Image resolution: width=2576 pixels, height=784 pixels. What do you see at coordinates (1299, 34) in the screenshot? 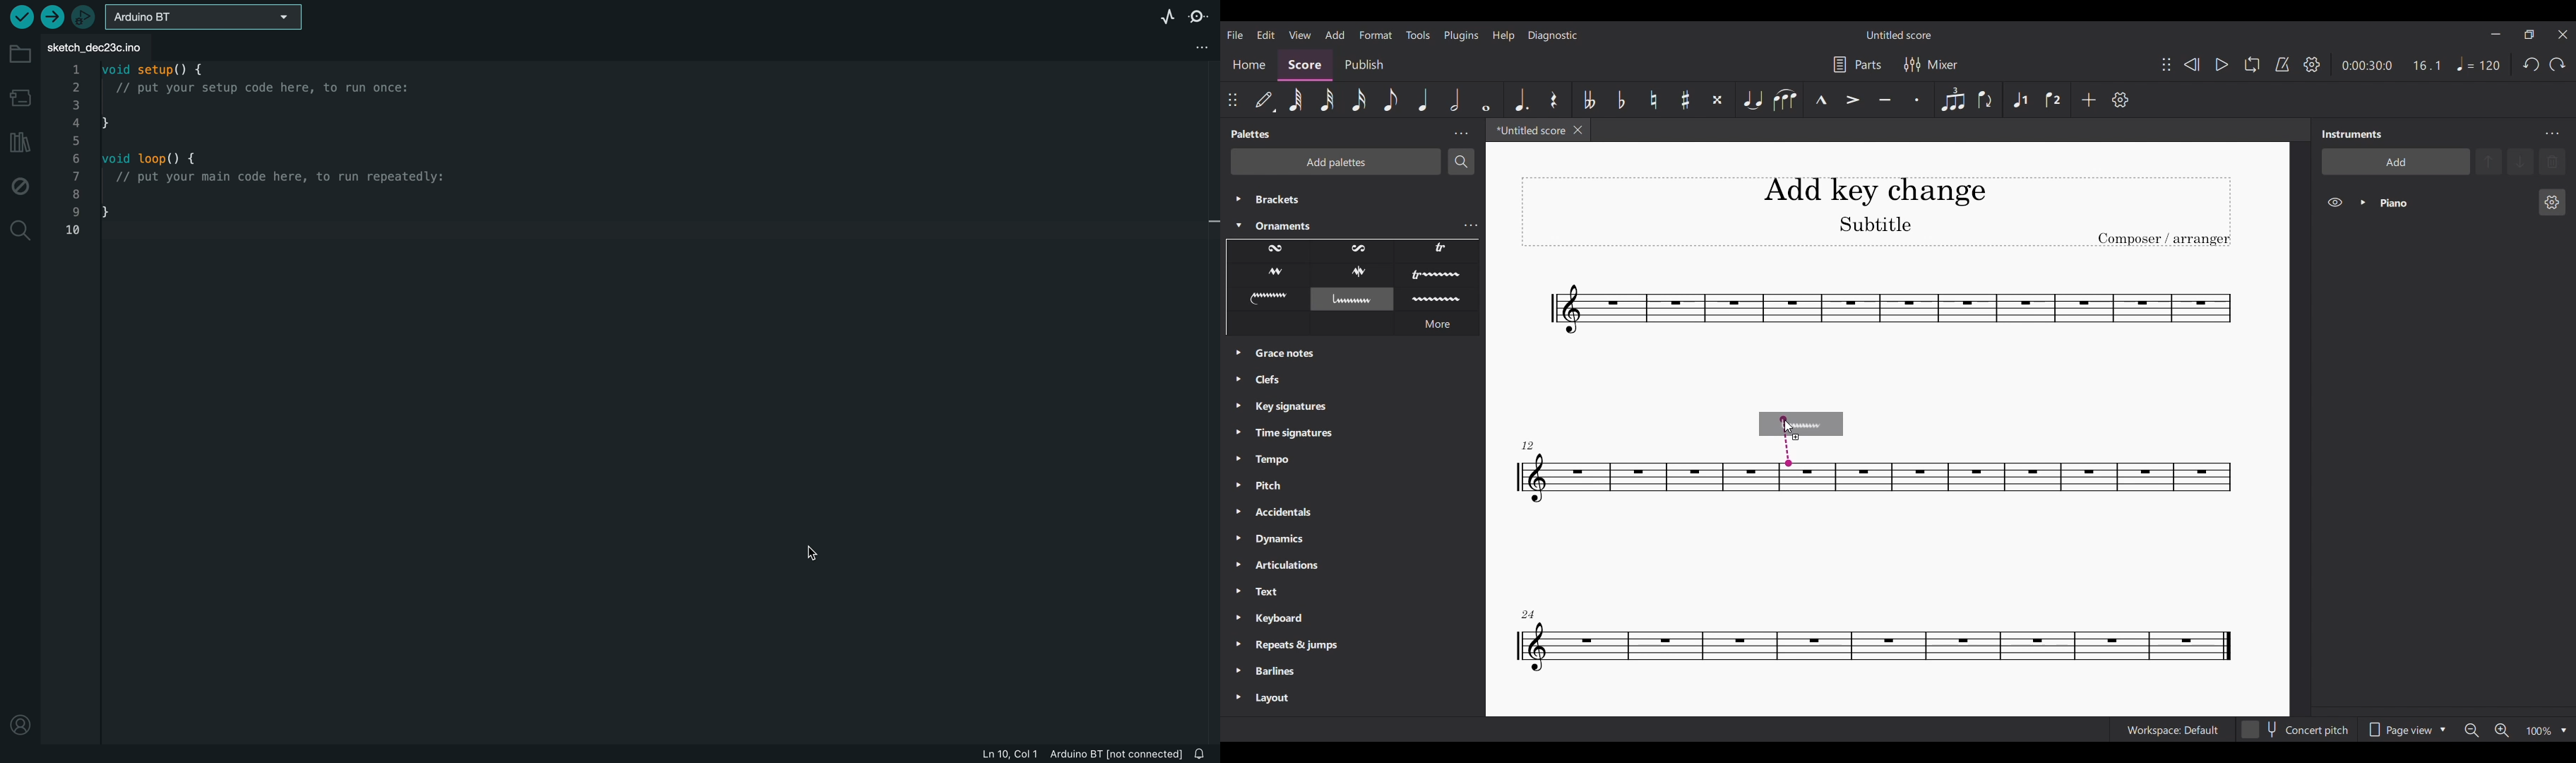
I see `View menu` at bounding box center [1299, 34].